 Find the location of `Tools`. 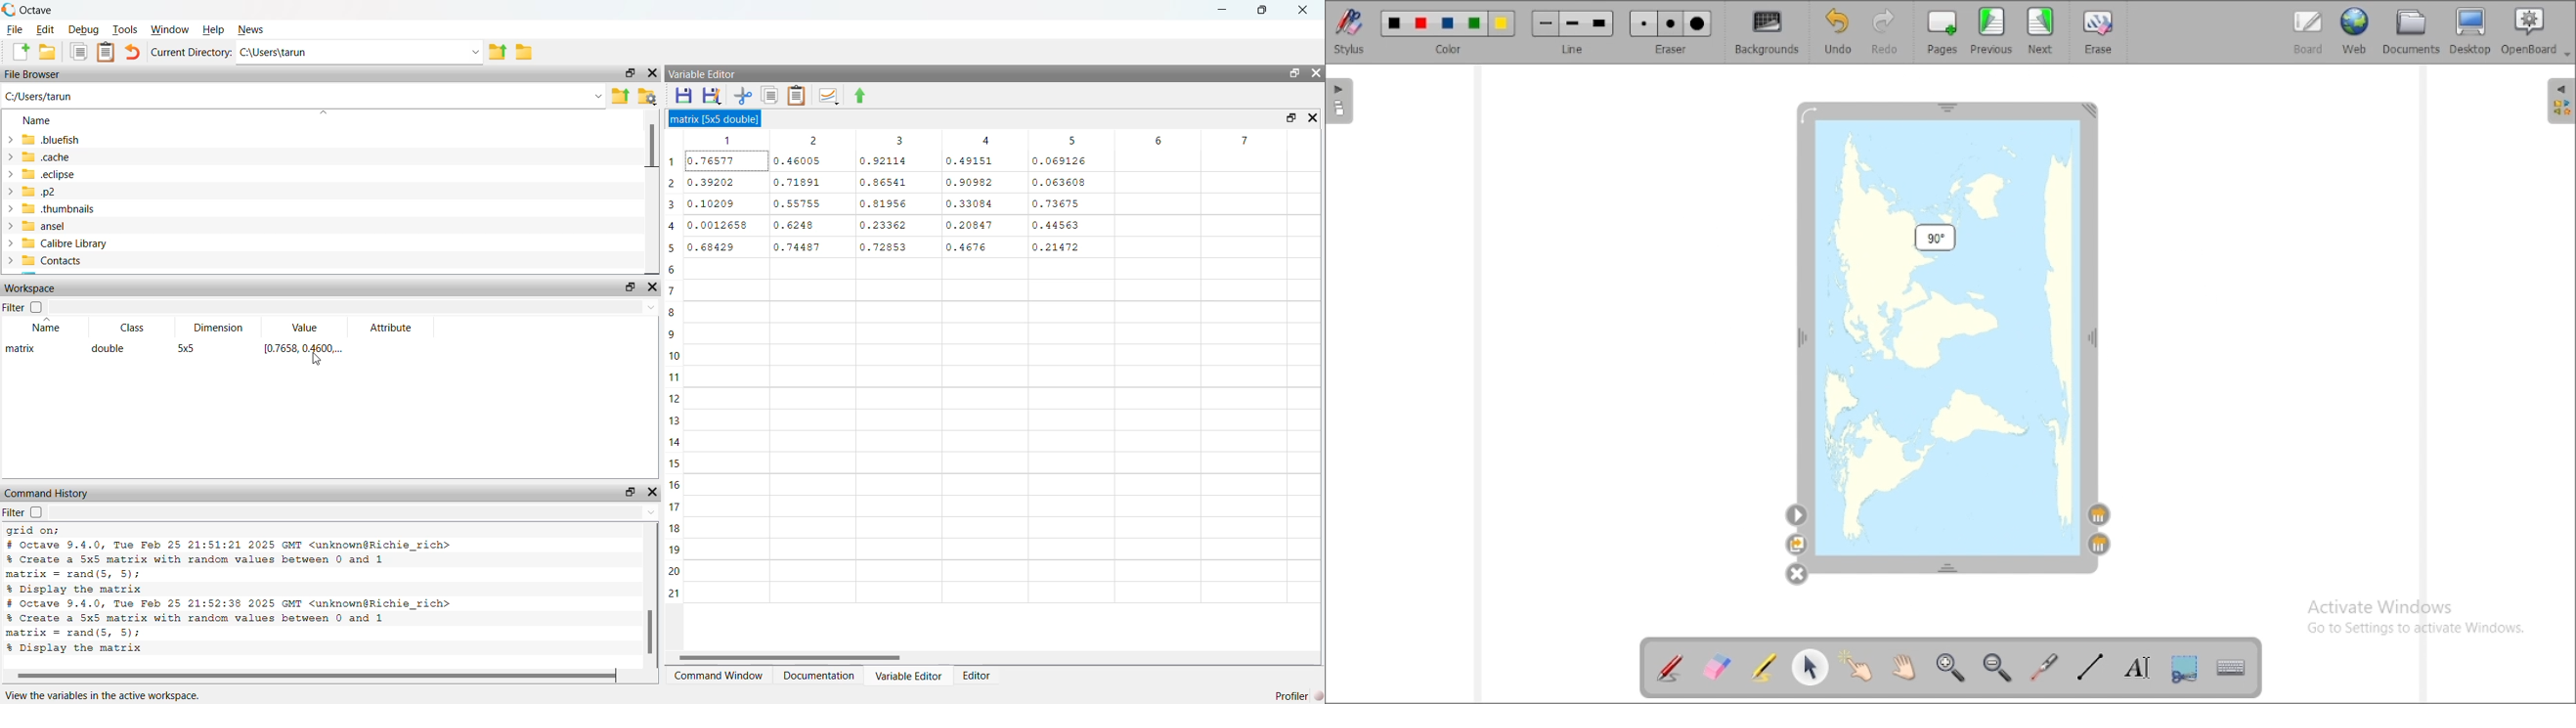

Tools is located at coordinates (126, 28).